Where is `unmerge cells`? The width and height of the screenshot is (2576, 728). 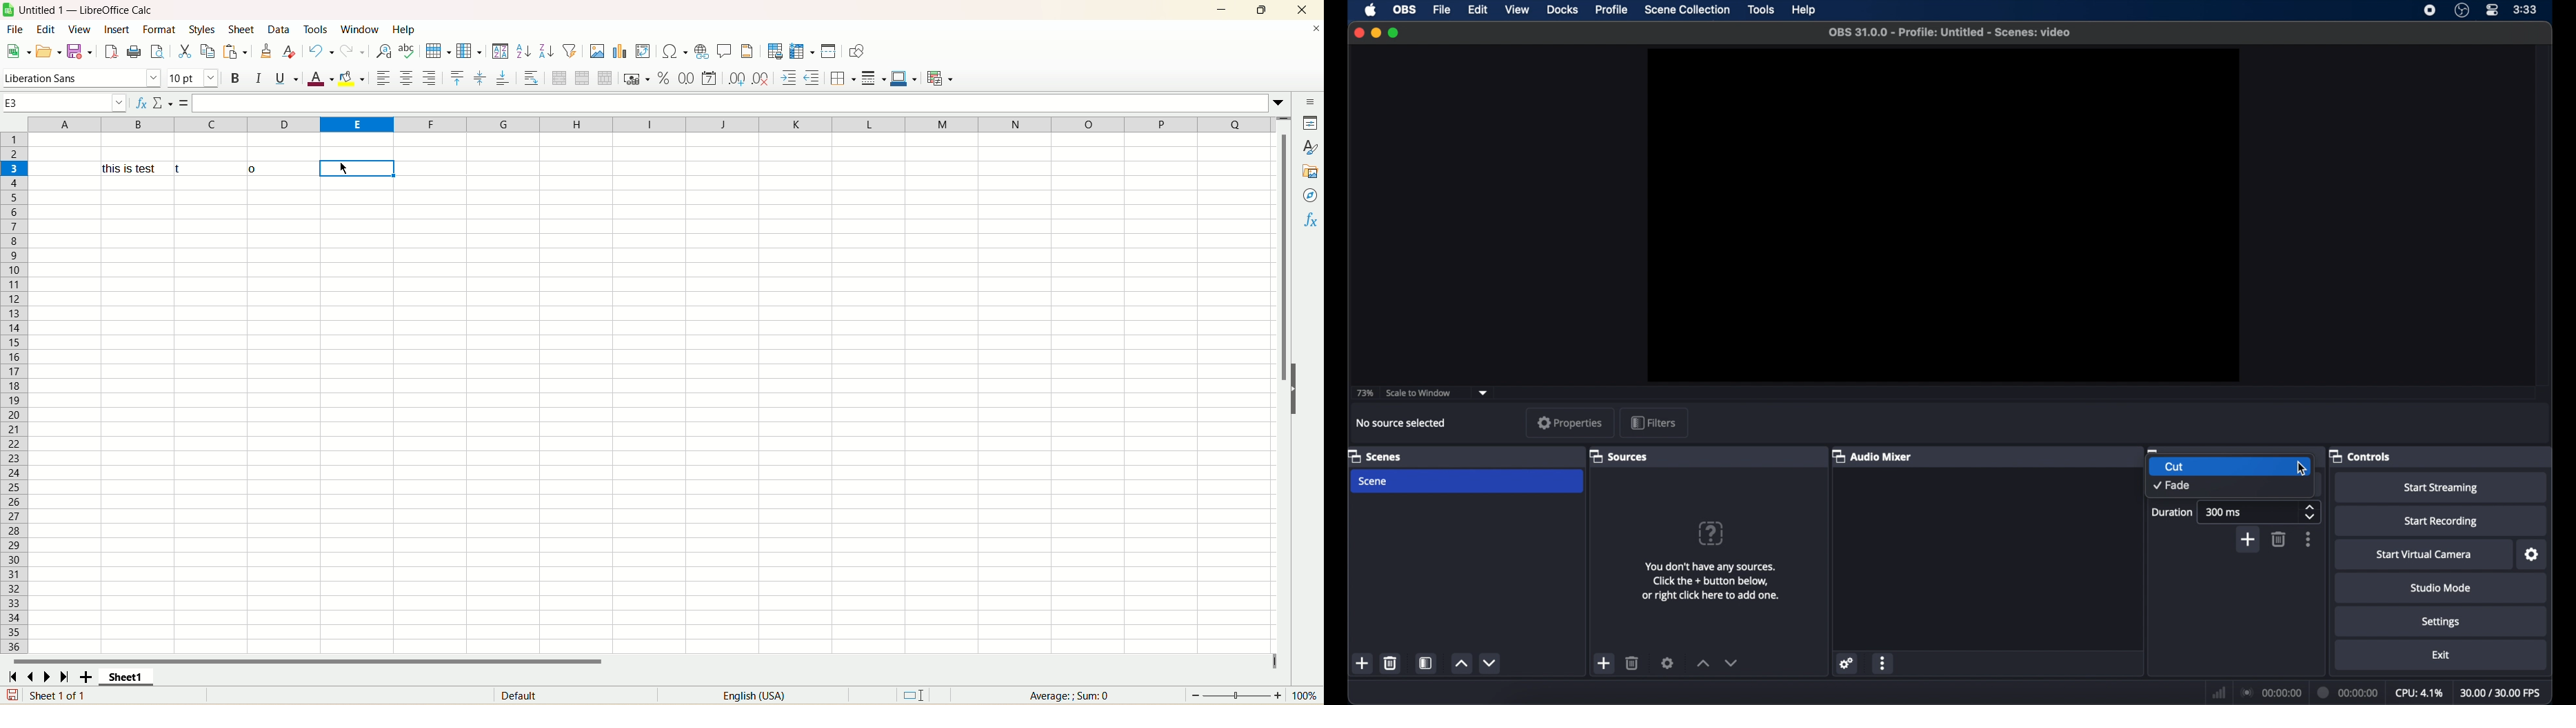 unmerge cells is located at coordinates (605, 78).